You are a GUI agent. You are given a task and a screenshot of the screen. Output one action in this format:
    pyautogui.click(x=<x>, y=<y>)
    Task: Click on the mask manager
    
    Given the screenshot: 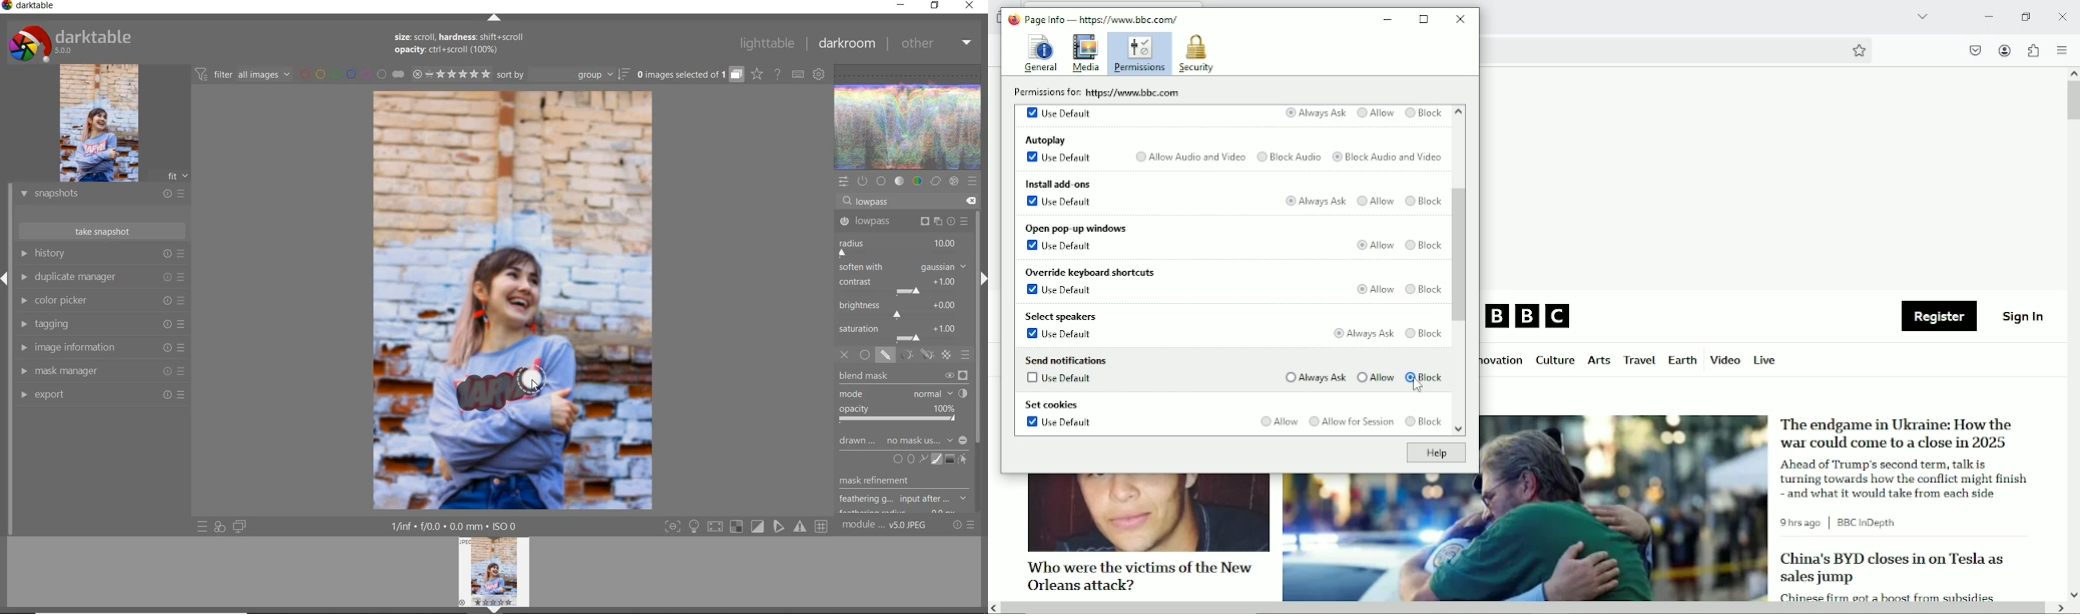 What is the action you would take?
    pyautogui.click(x=101, y=372)
    